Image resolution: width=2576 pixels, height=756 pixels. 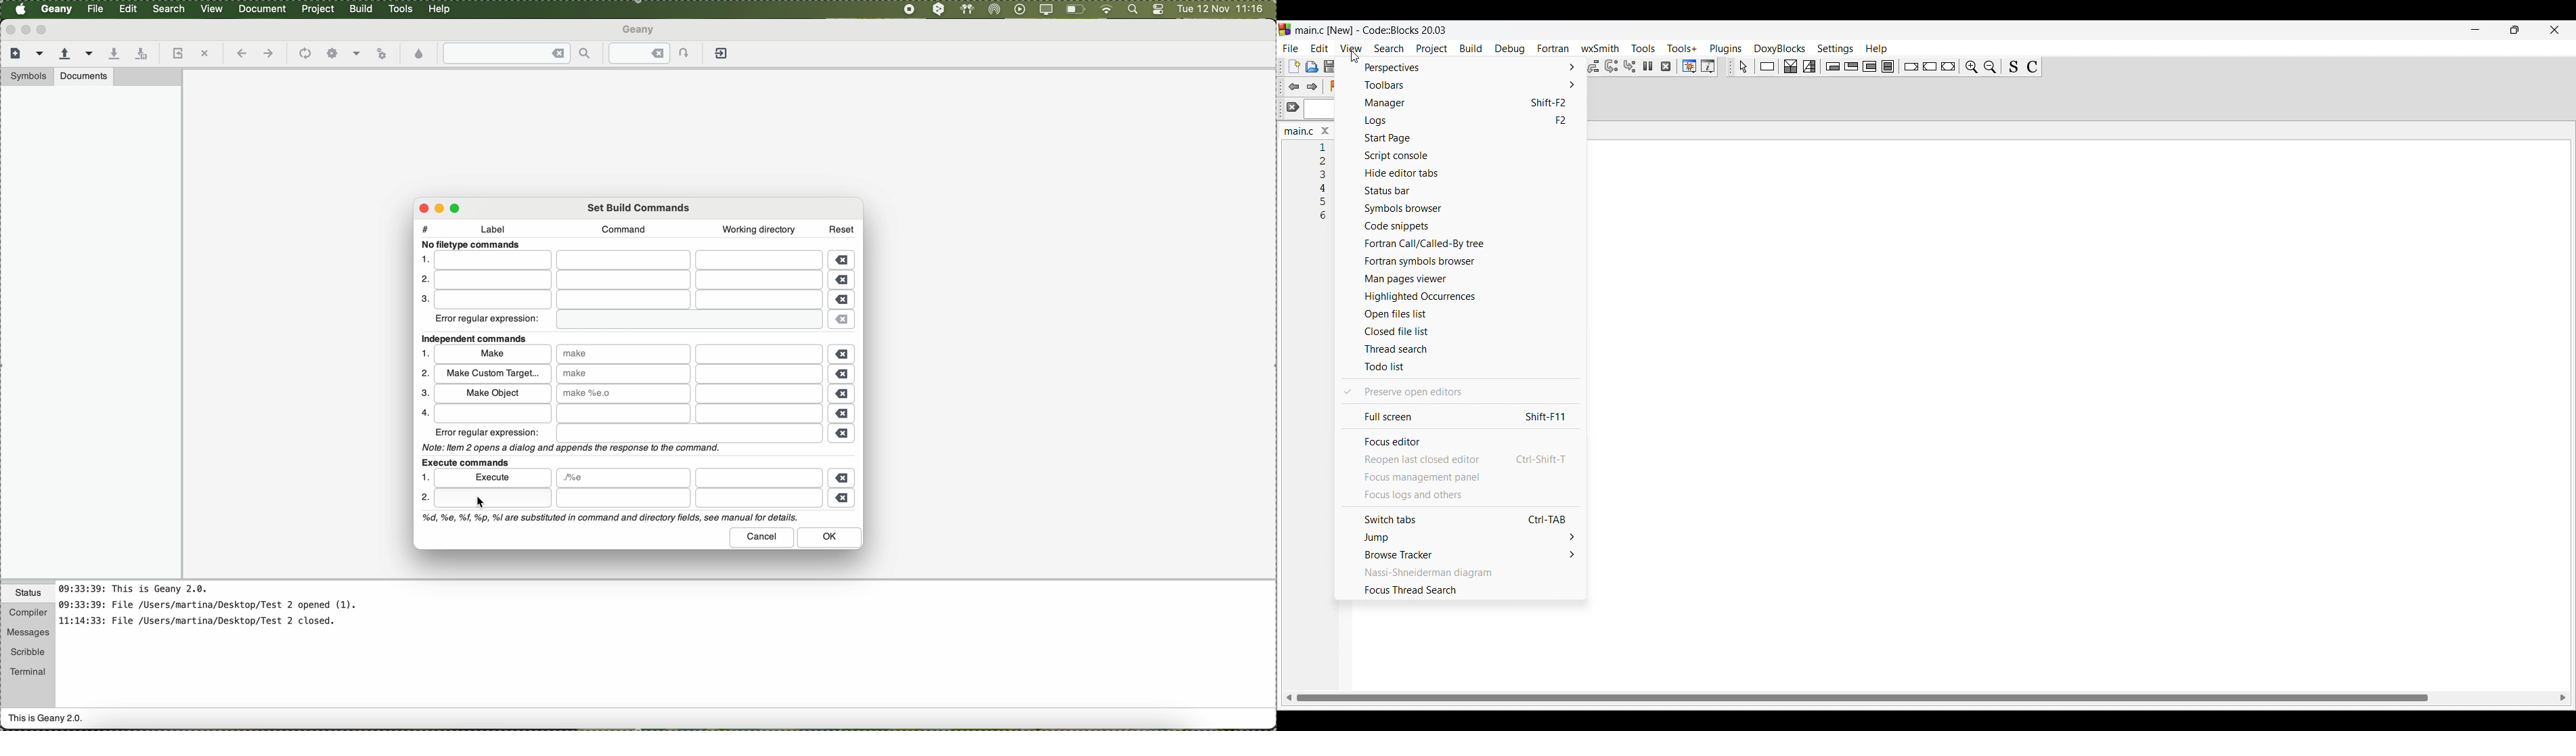 I want to click on Jump options, so click(x=1461, y=537).